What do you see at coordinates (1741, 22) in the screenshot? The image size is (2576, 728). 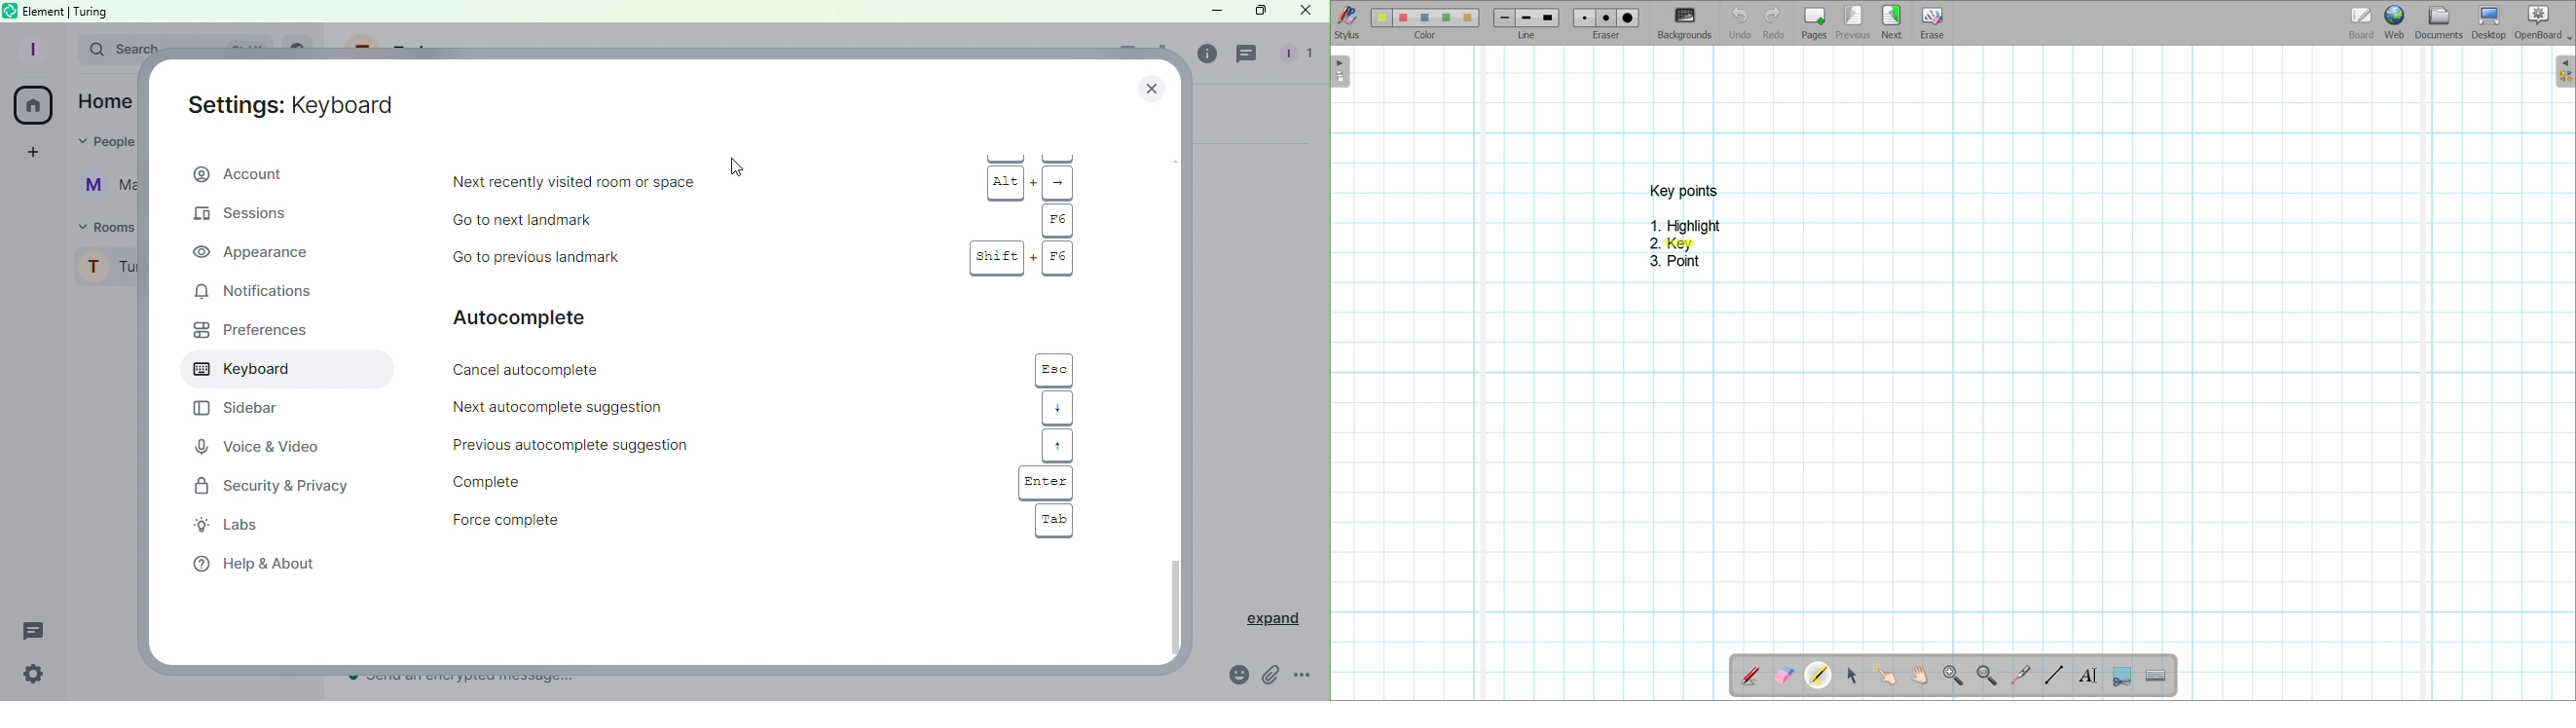 I see `Undo` at bounding box center [1741, 22].